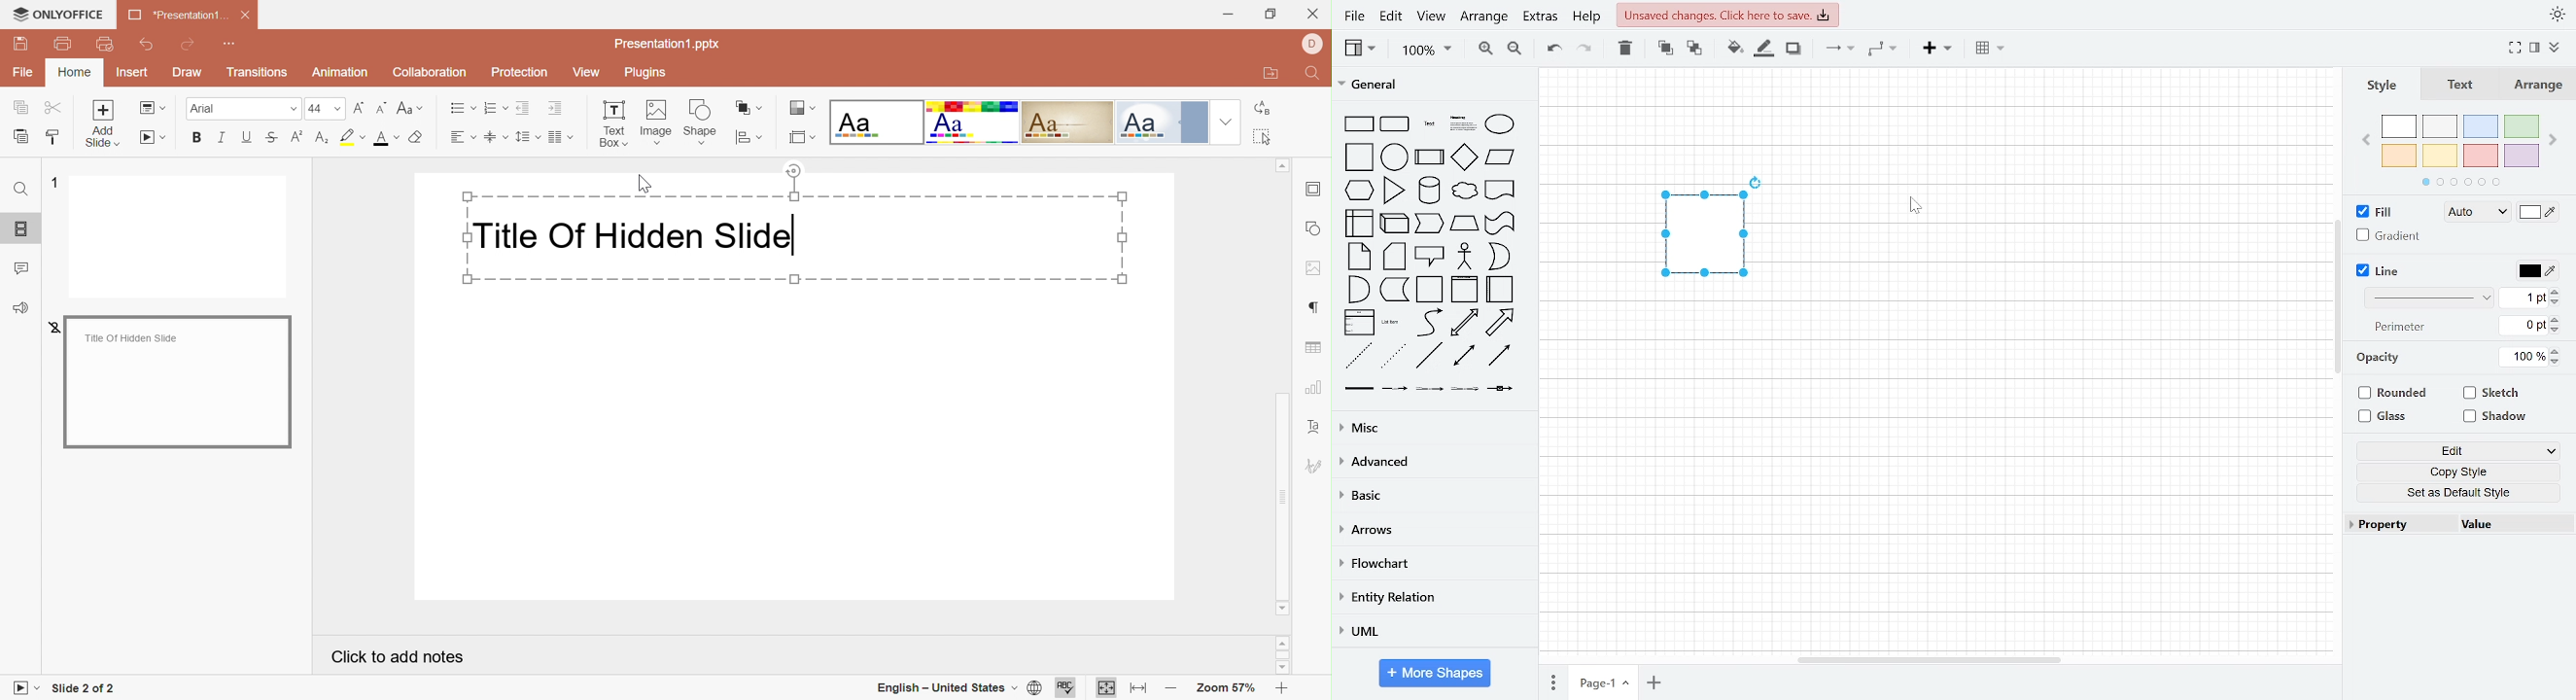 The height and width of the screenshot is (700, 2576). What do you see at coordinates (1501, 321) in the screenshot?
I see `arrow` at bounding box center [1501, 321].